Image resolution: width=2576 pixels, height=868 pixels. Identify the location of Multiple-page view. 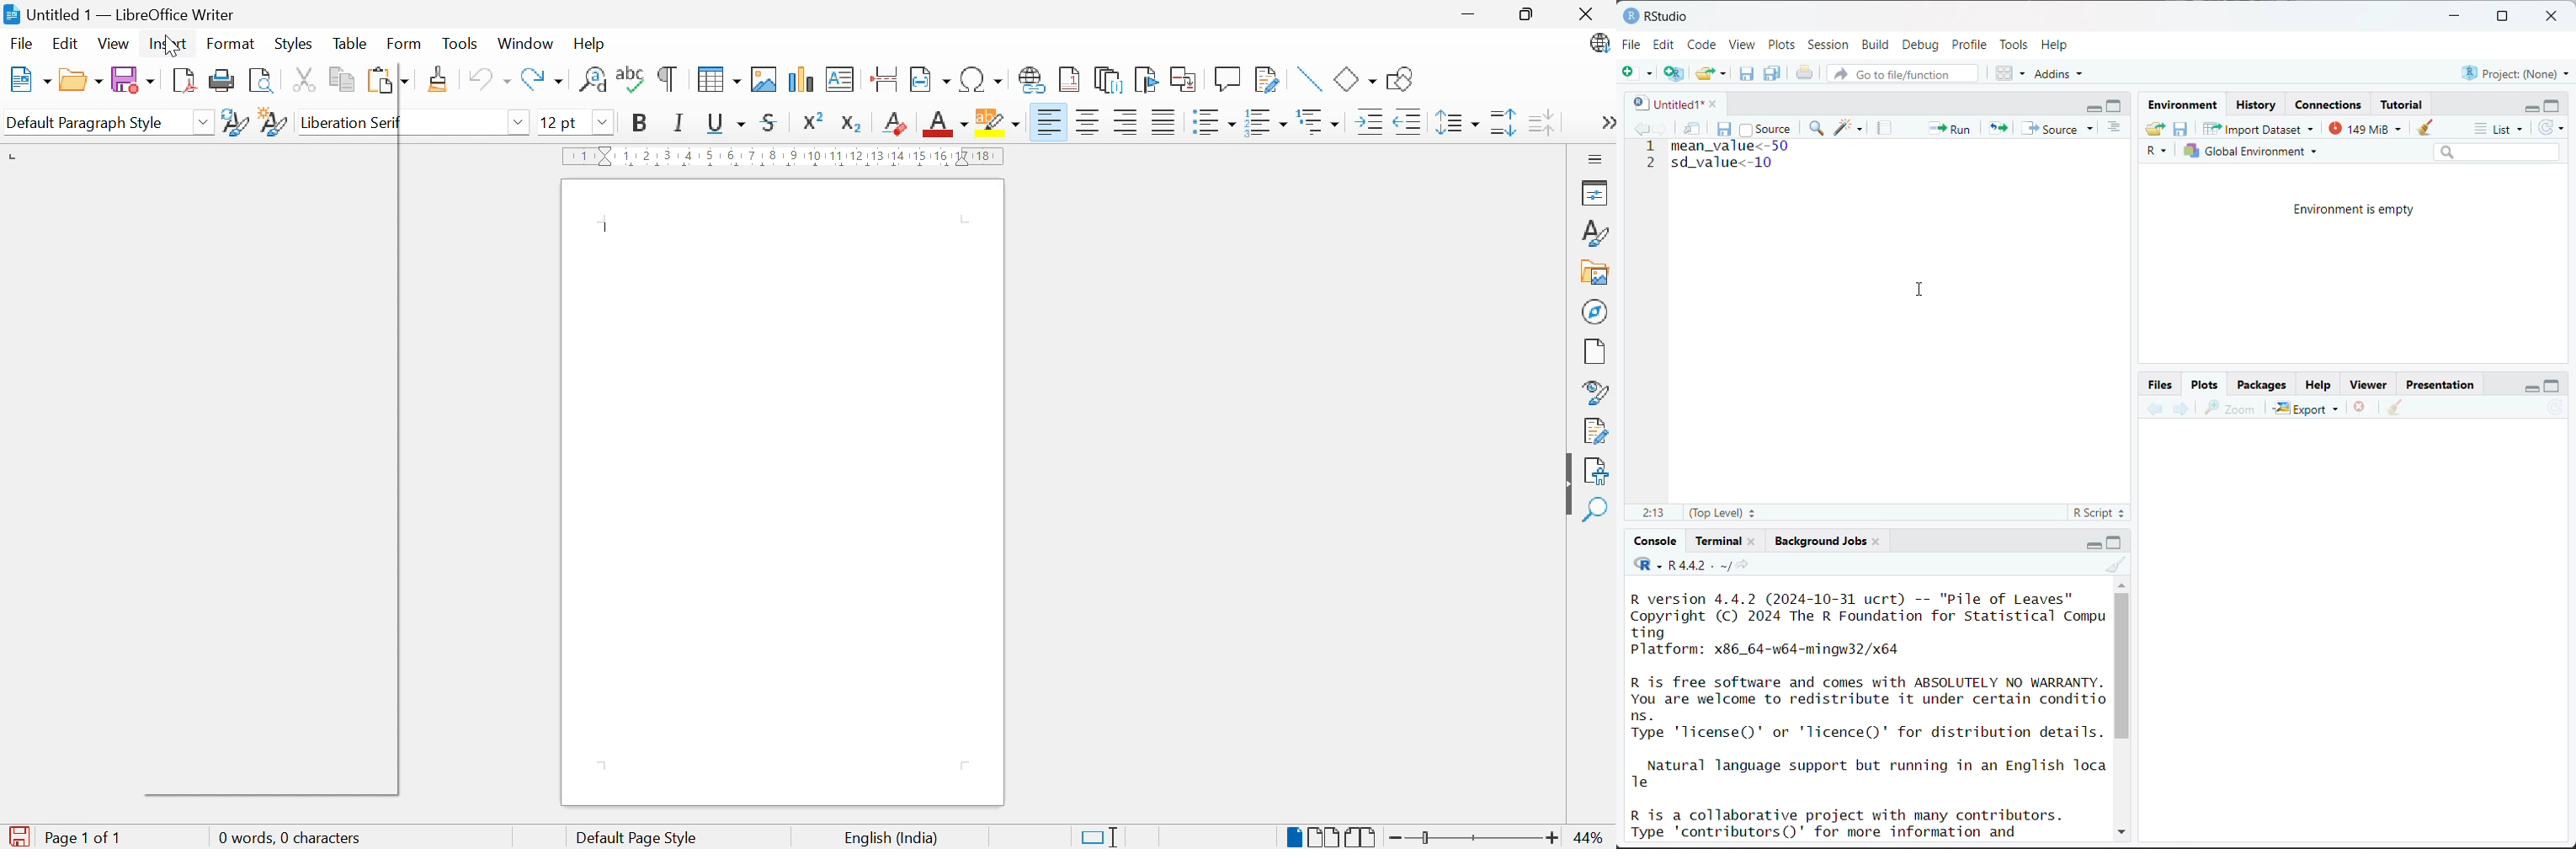
(1328, 838).